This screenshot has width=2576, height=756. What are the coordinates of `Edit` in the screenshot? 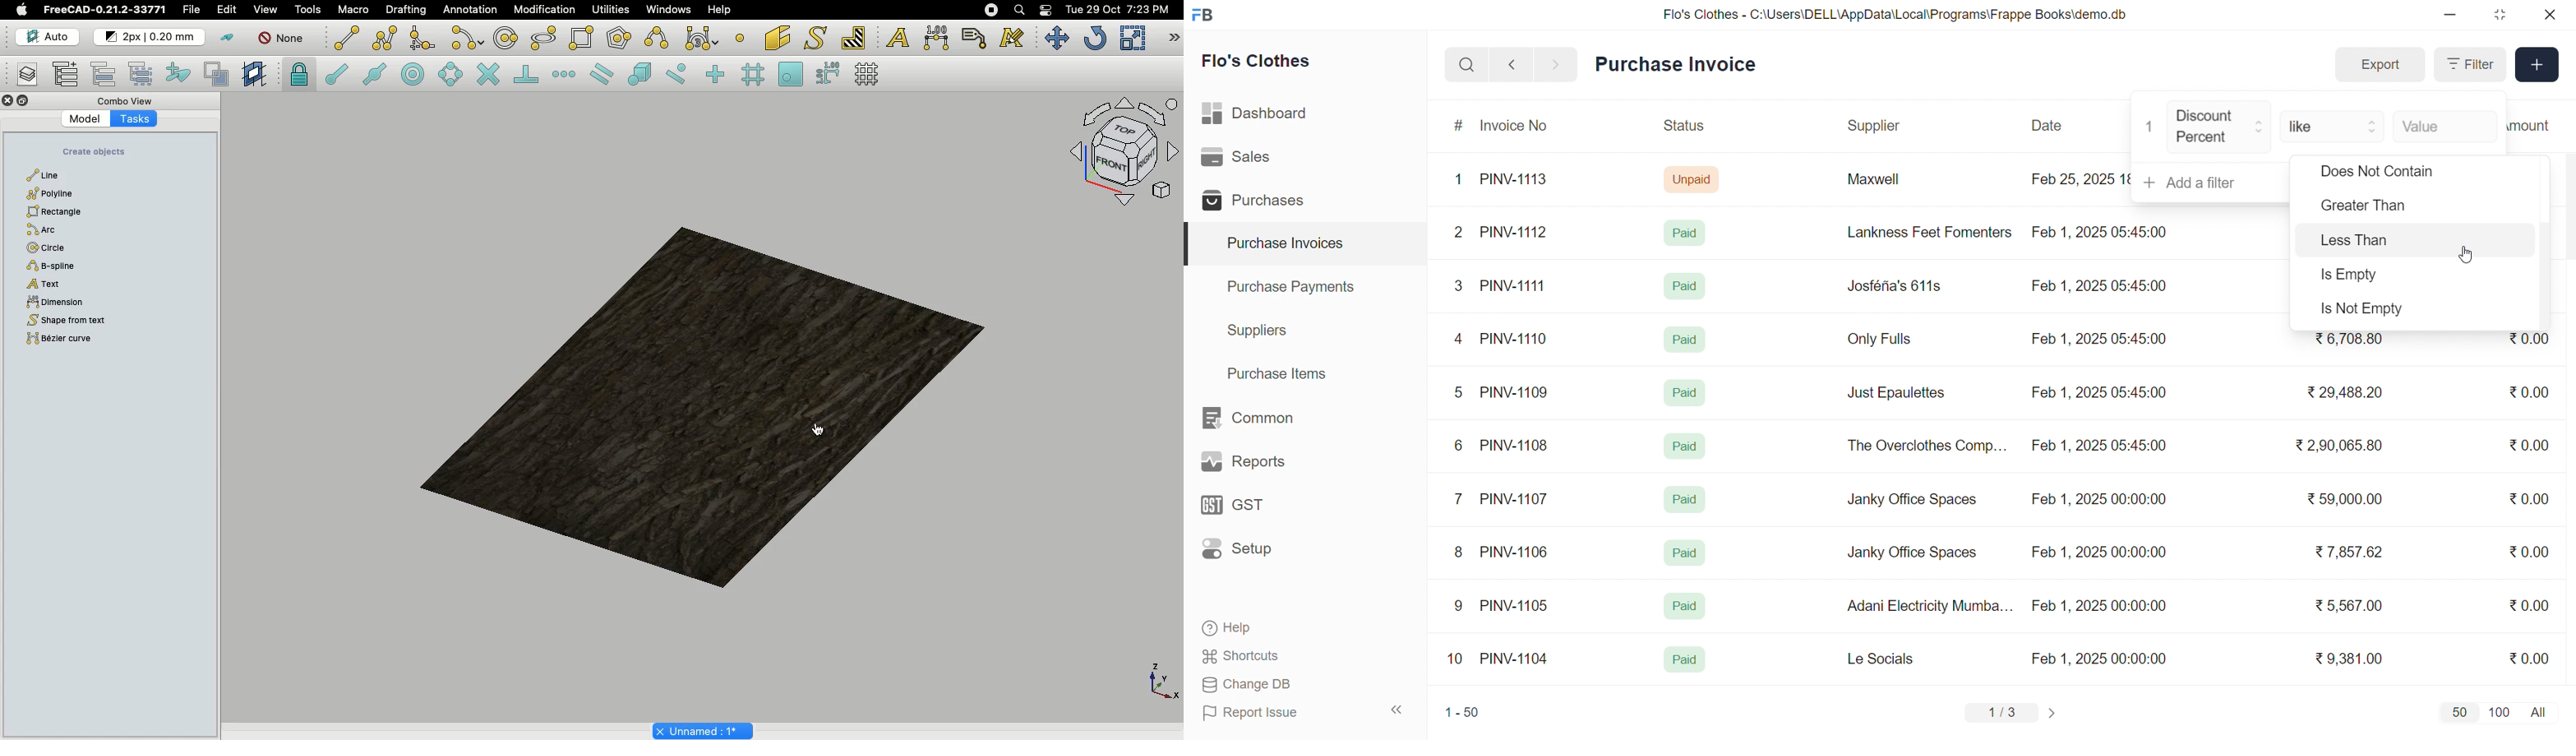 It's located at (228, 11).